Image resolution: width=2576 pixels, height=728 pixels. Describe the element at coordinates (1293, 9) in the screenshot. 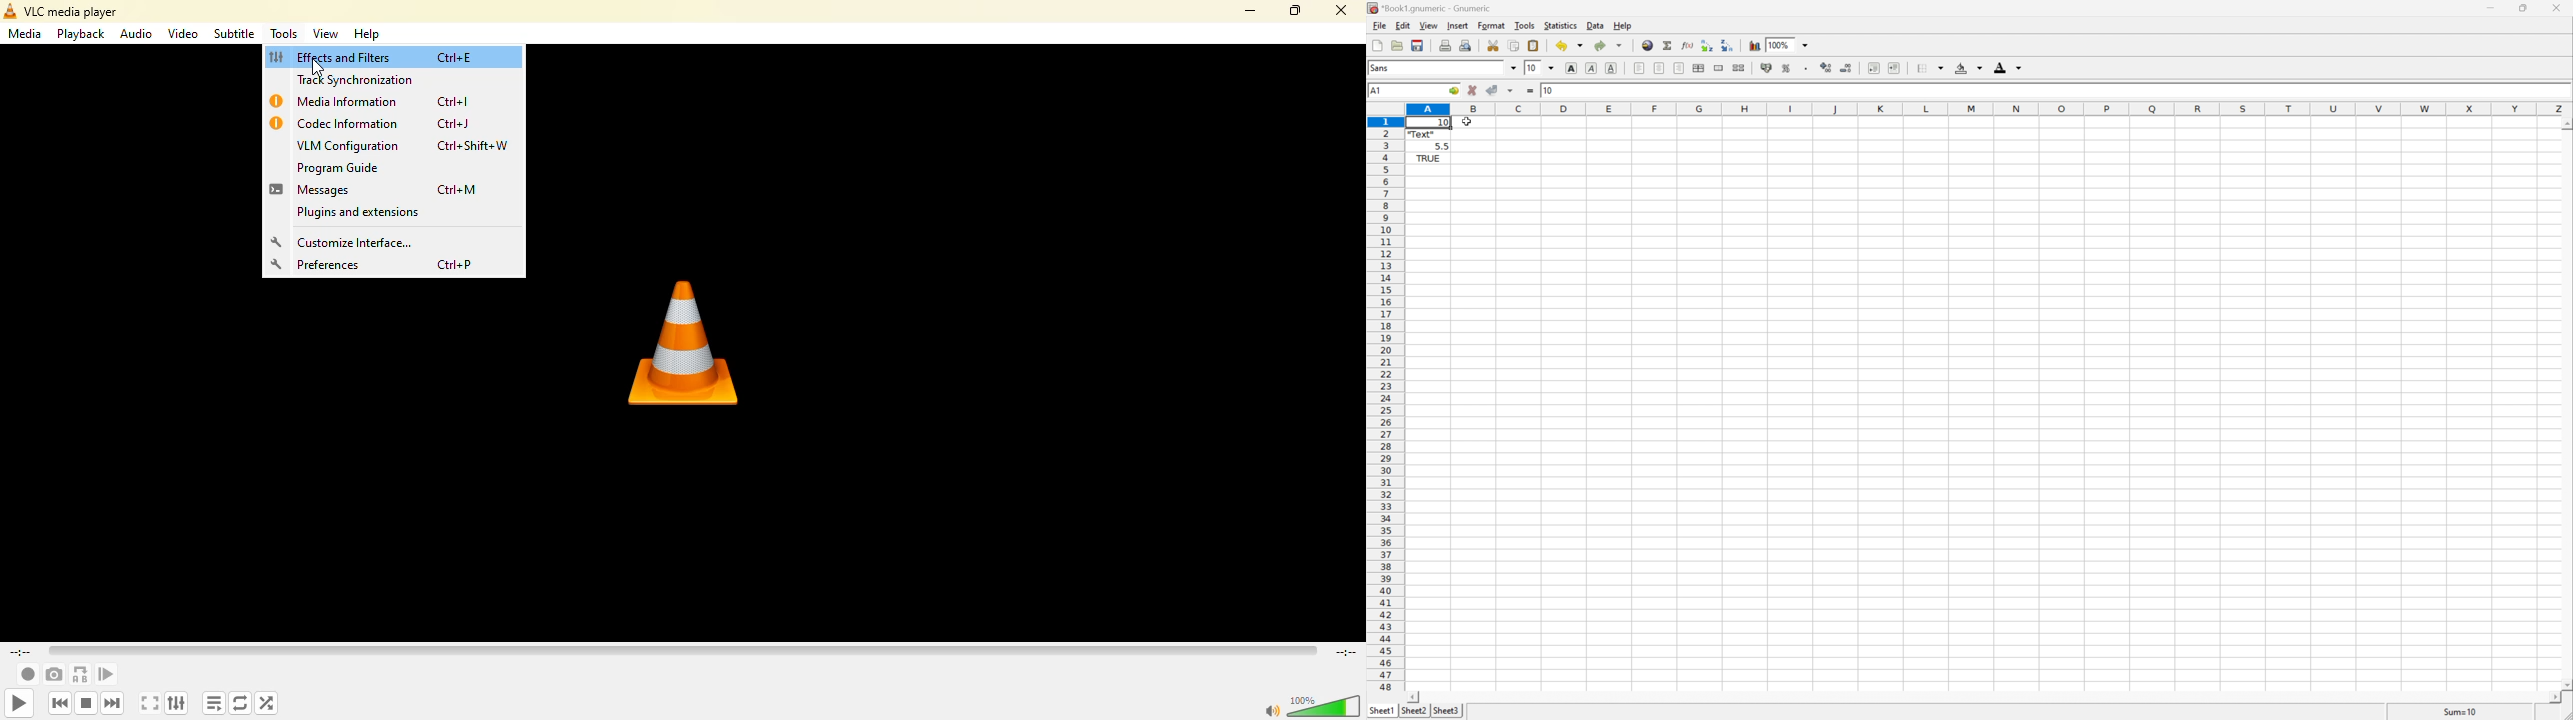

I see `maximize` at that location.